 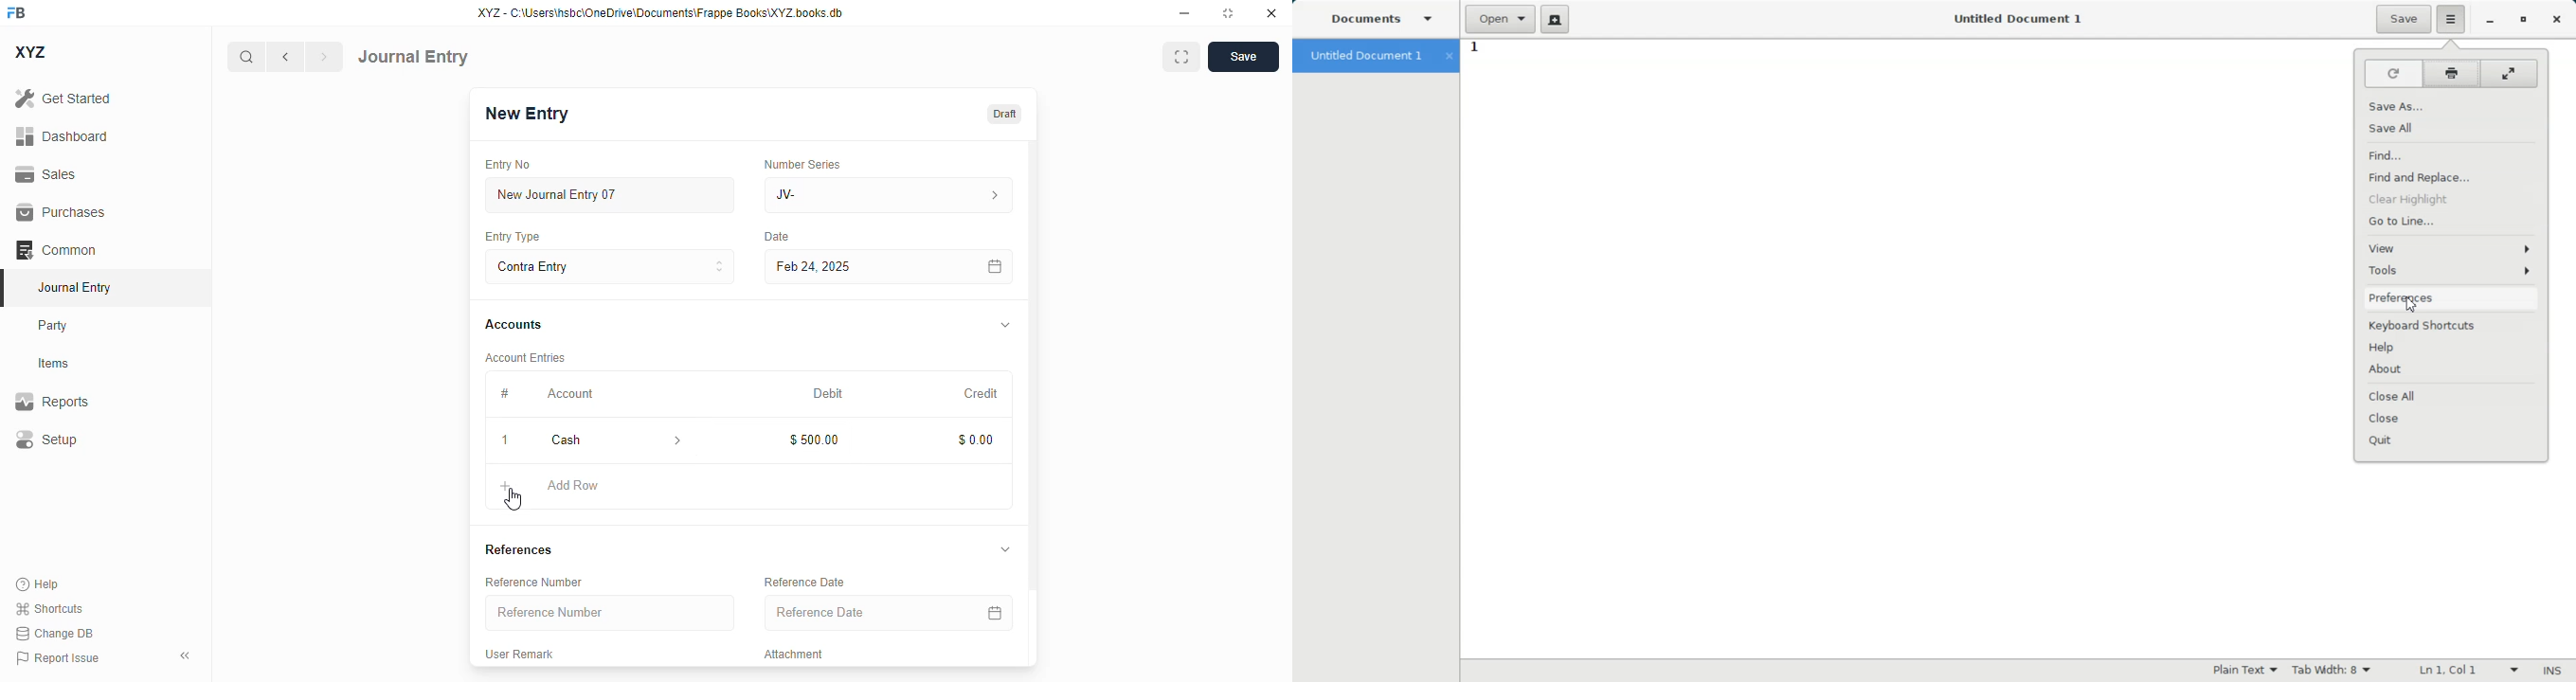 I want to click on get started, so click(x=63, y=99).